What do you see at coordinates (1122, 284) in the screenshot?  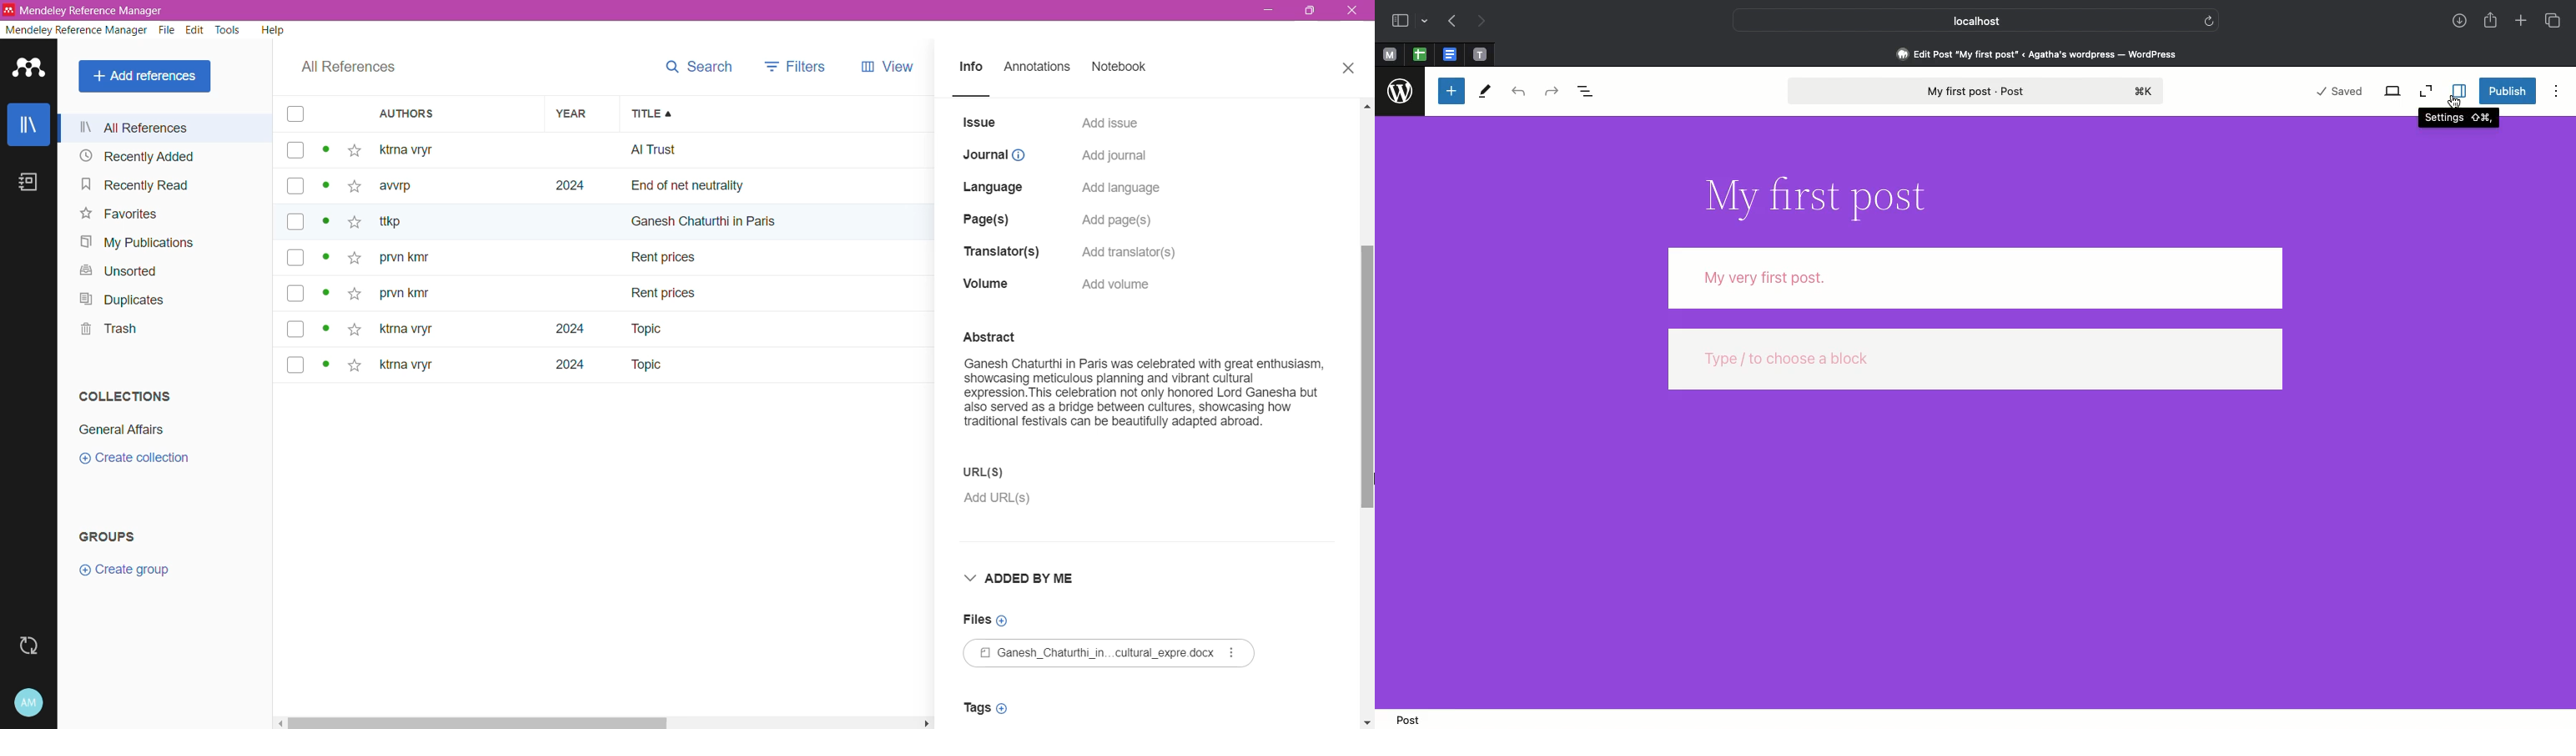 I see `Click to add volume` at bounding box center [1122, 284].